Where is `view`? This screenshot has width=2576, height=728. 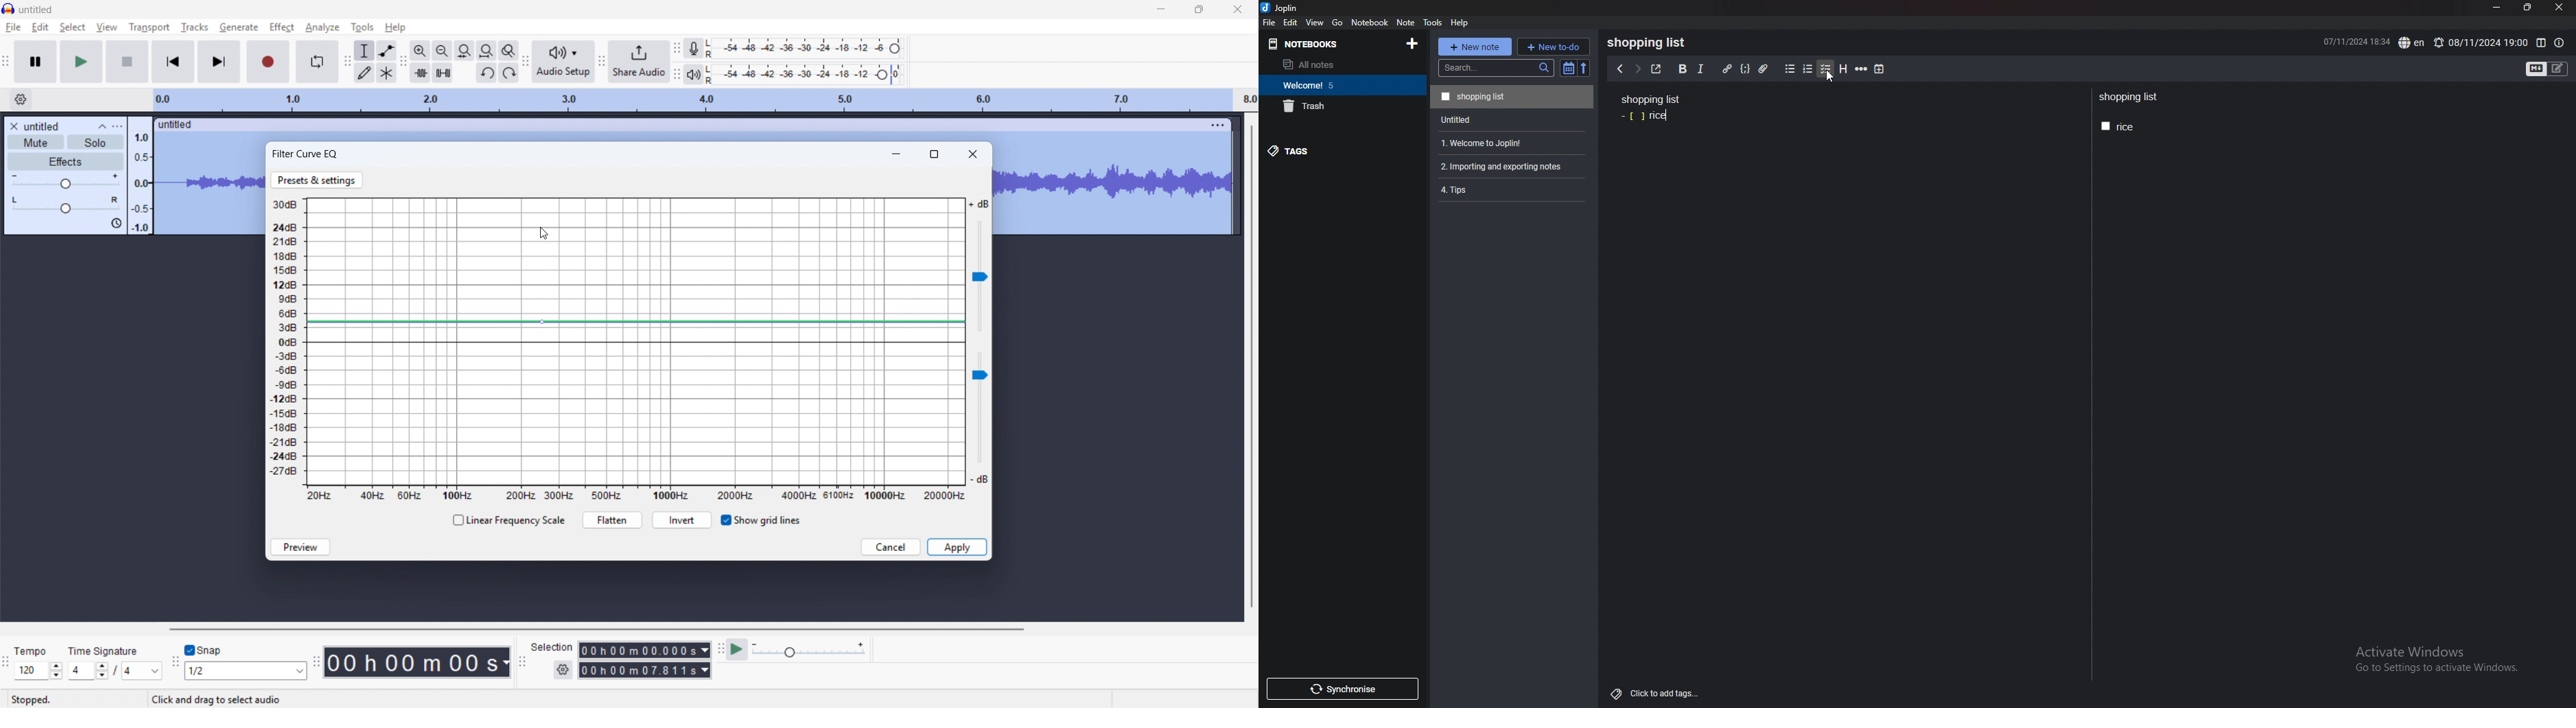 view is located at coordinates (1316, 22).